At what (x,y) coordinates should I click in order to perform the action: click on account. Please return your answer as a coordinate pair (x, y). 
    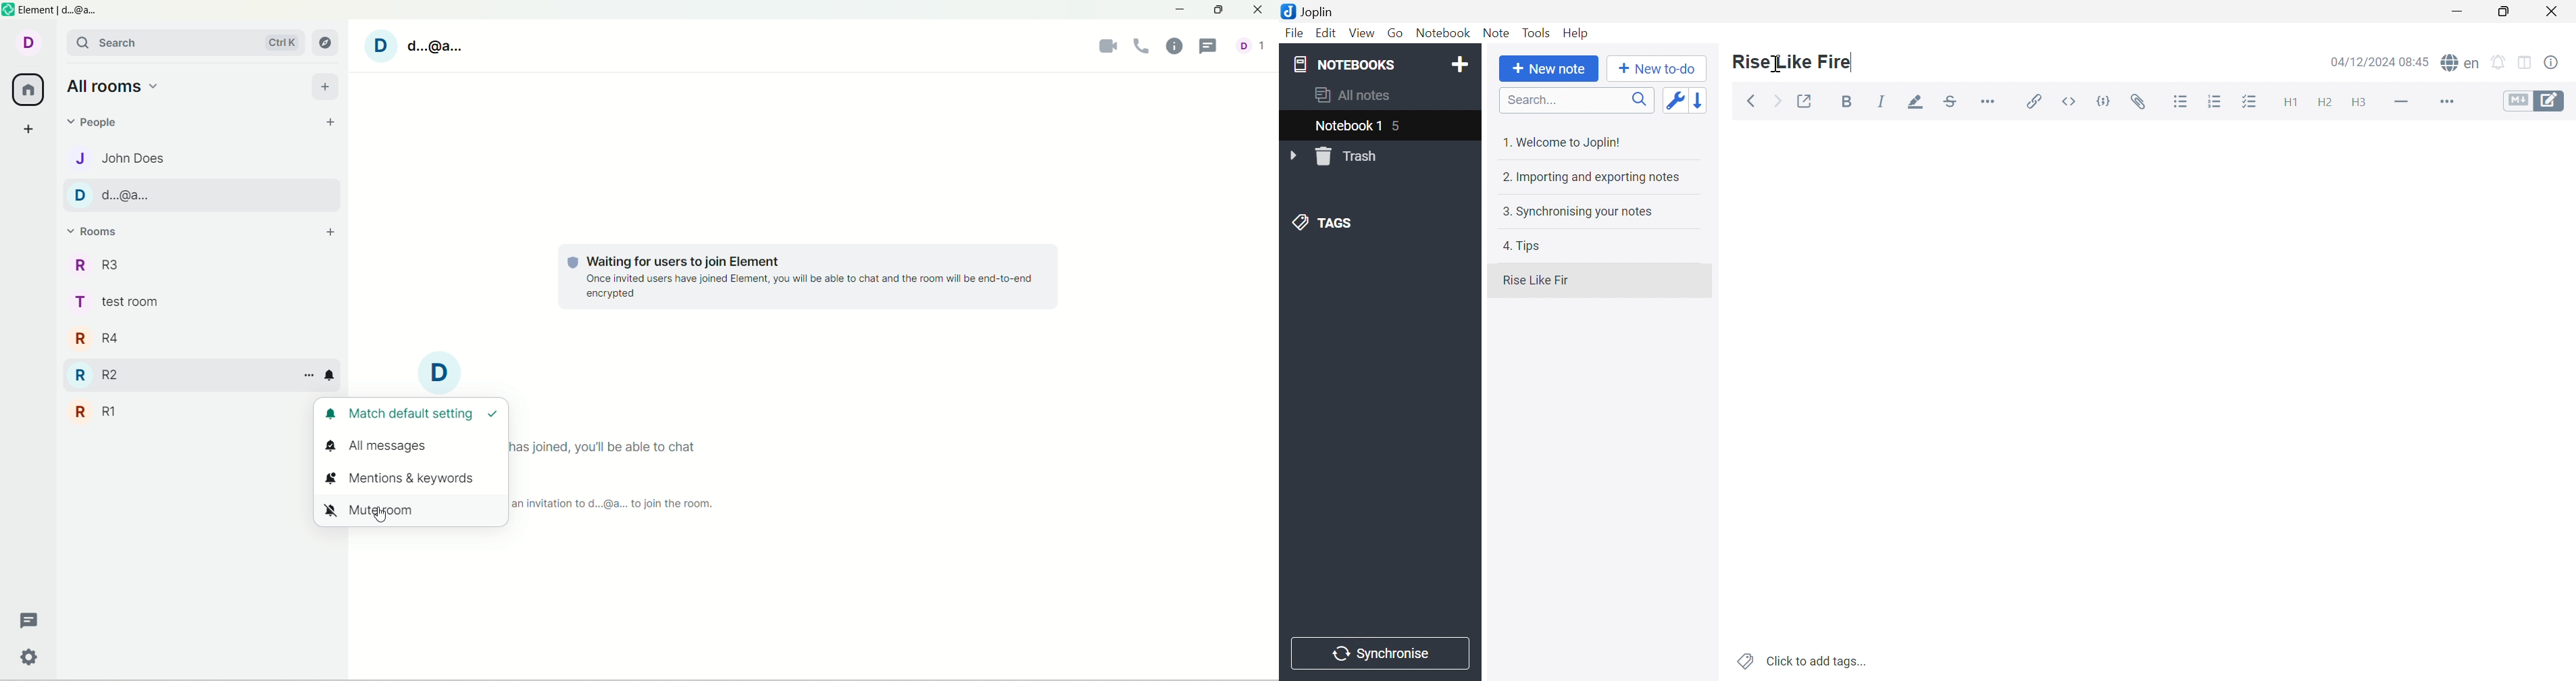
    Looking at the image, I should click on (439, 50).